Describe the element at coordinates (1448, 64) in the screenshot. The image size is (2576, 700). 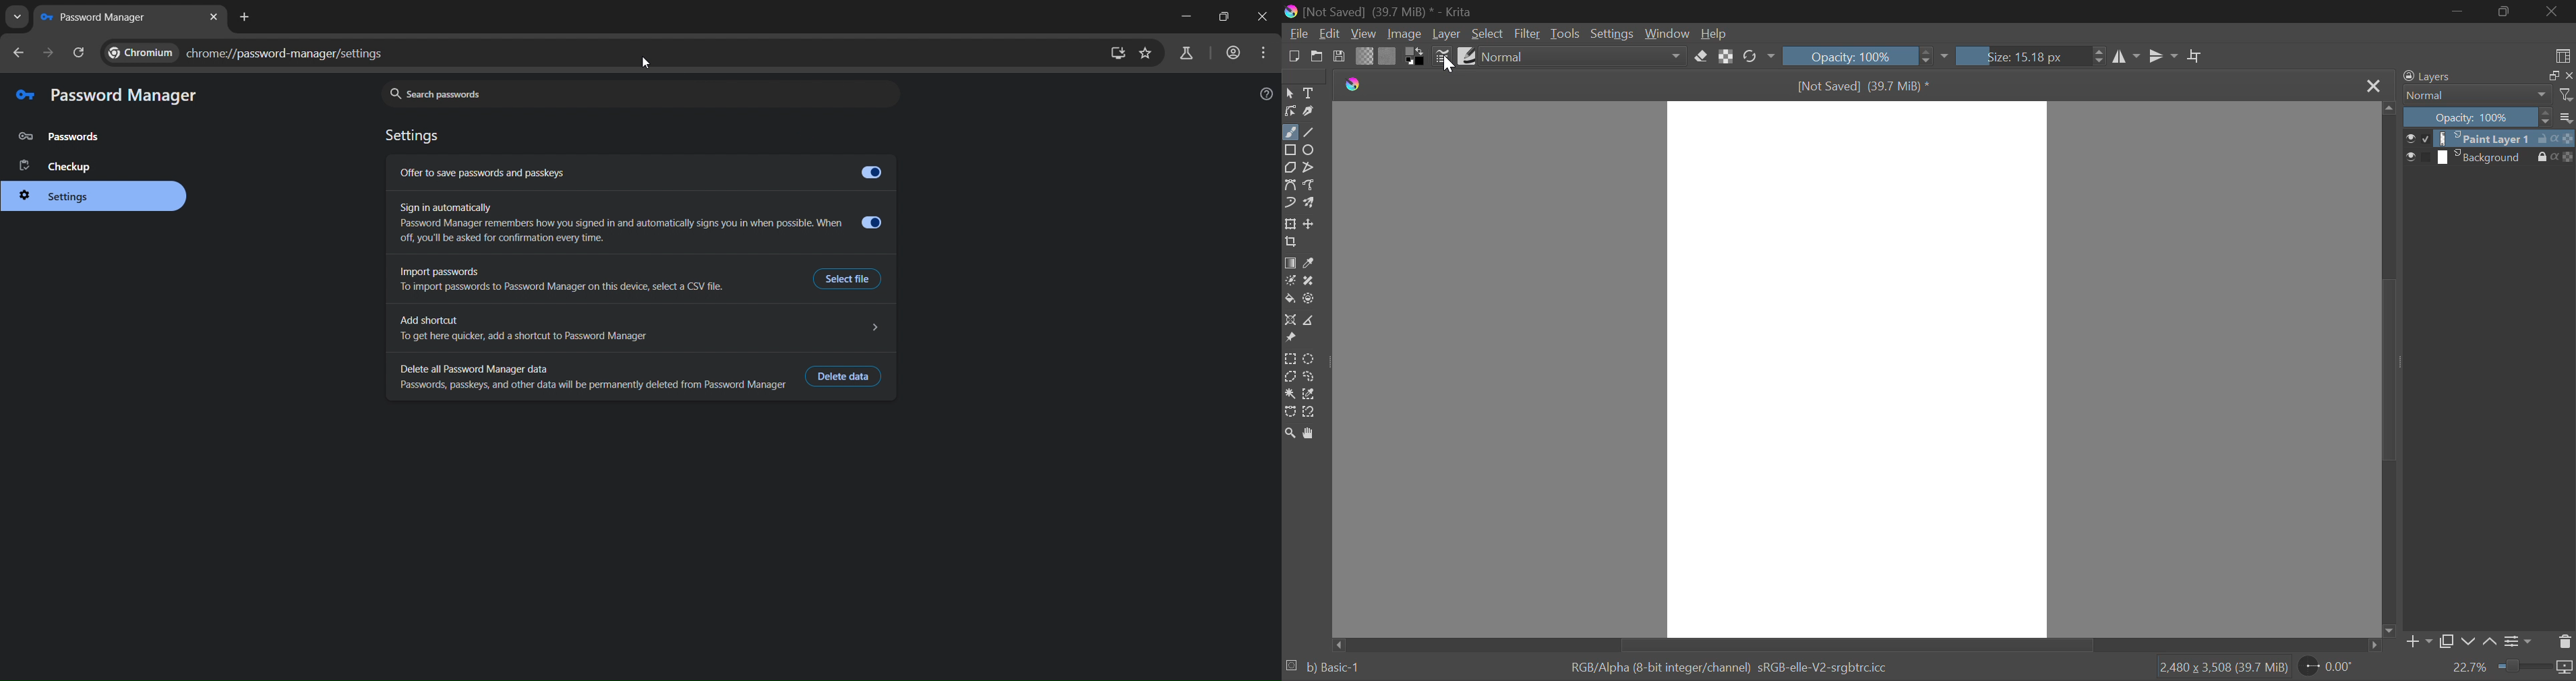
I see `Cursor Position` at that location.